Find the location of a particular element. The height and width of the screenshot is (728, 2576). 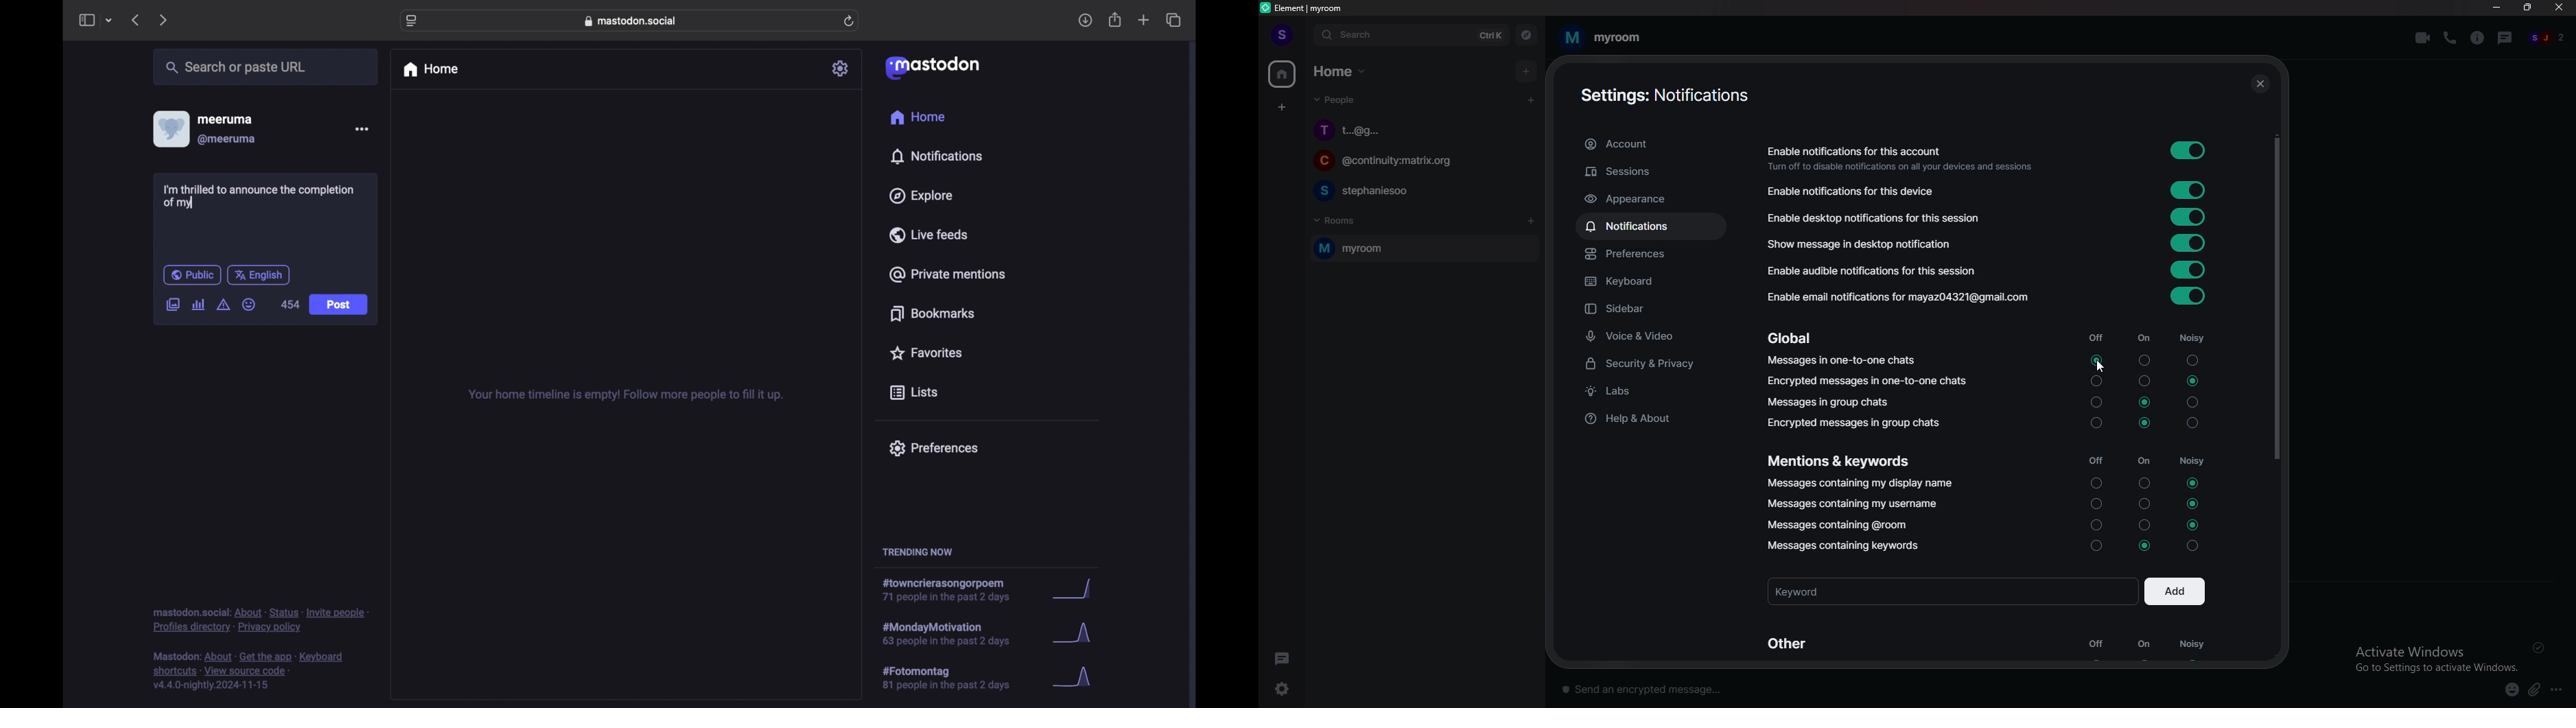

enable notifications for this device is located at coordinates (1860, 192).